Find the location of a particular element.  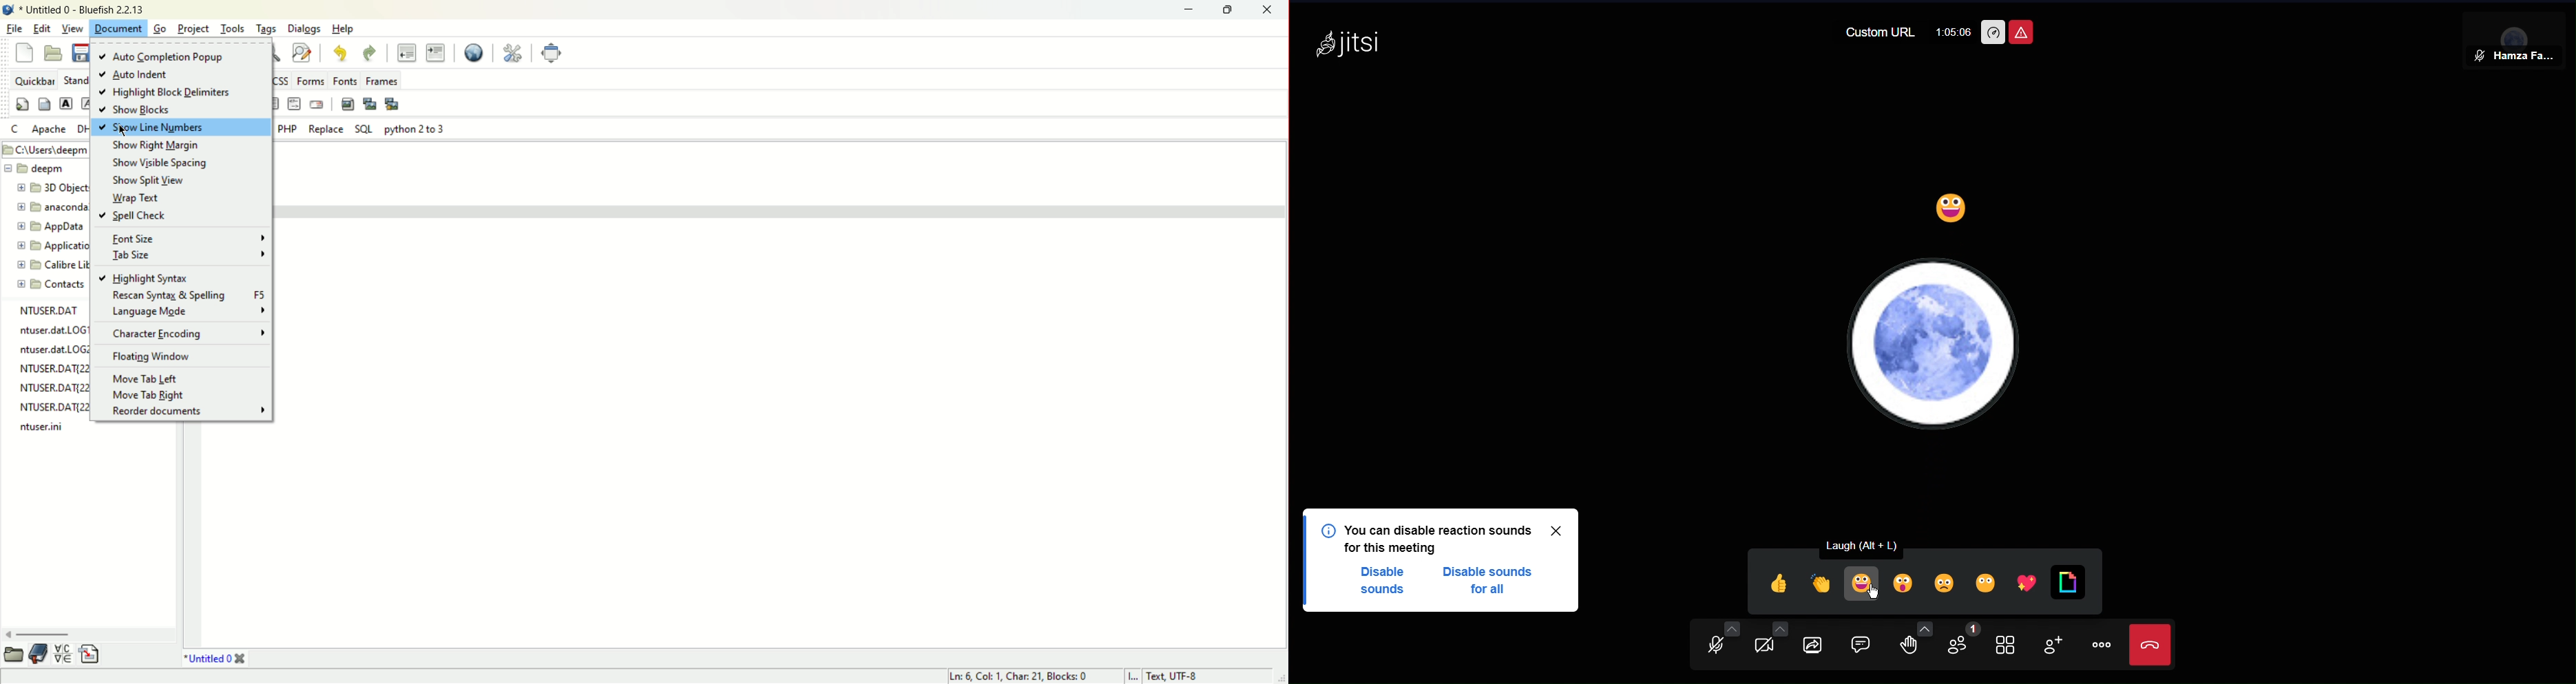

body is located at coordinates (43, 105).